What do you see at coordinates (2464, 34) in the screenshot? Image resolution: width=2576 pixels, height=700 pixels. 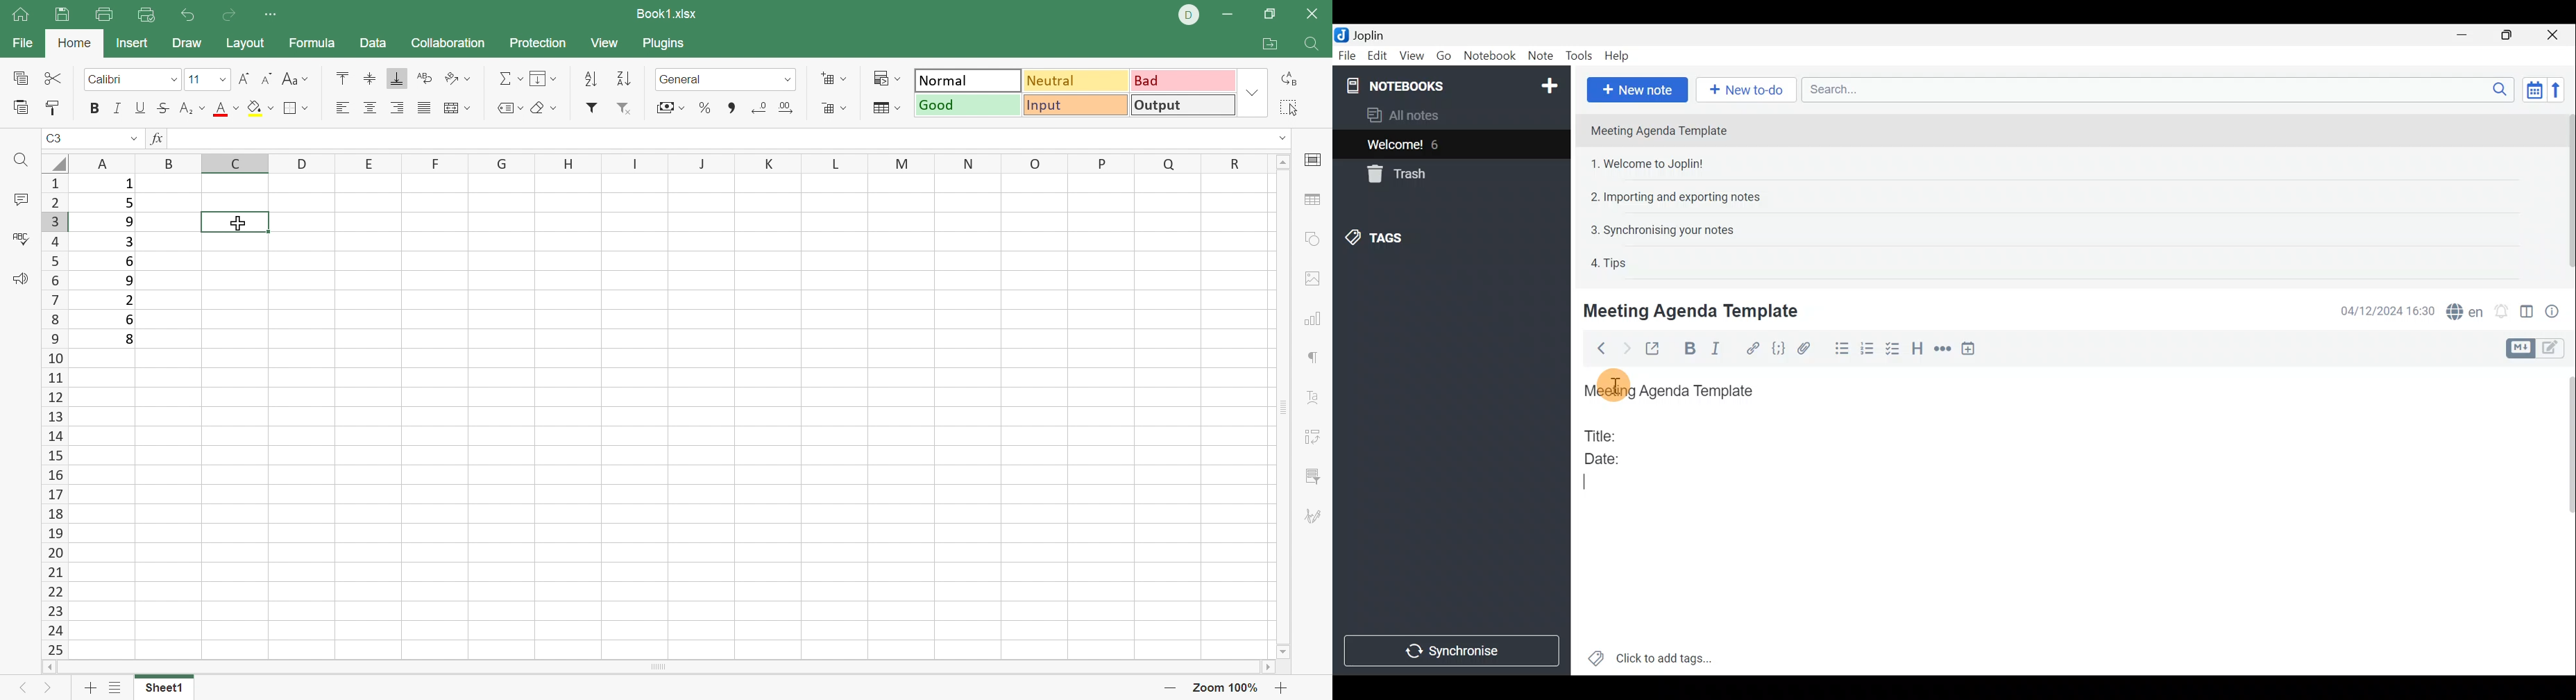 I see `Minimise` at bounding box center [2464, 34].